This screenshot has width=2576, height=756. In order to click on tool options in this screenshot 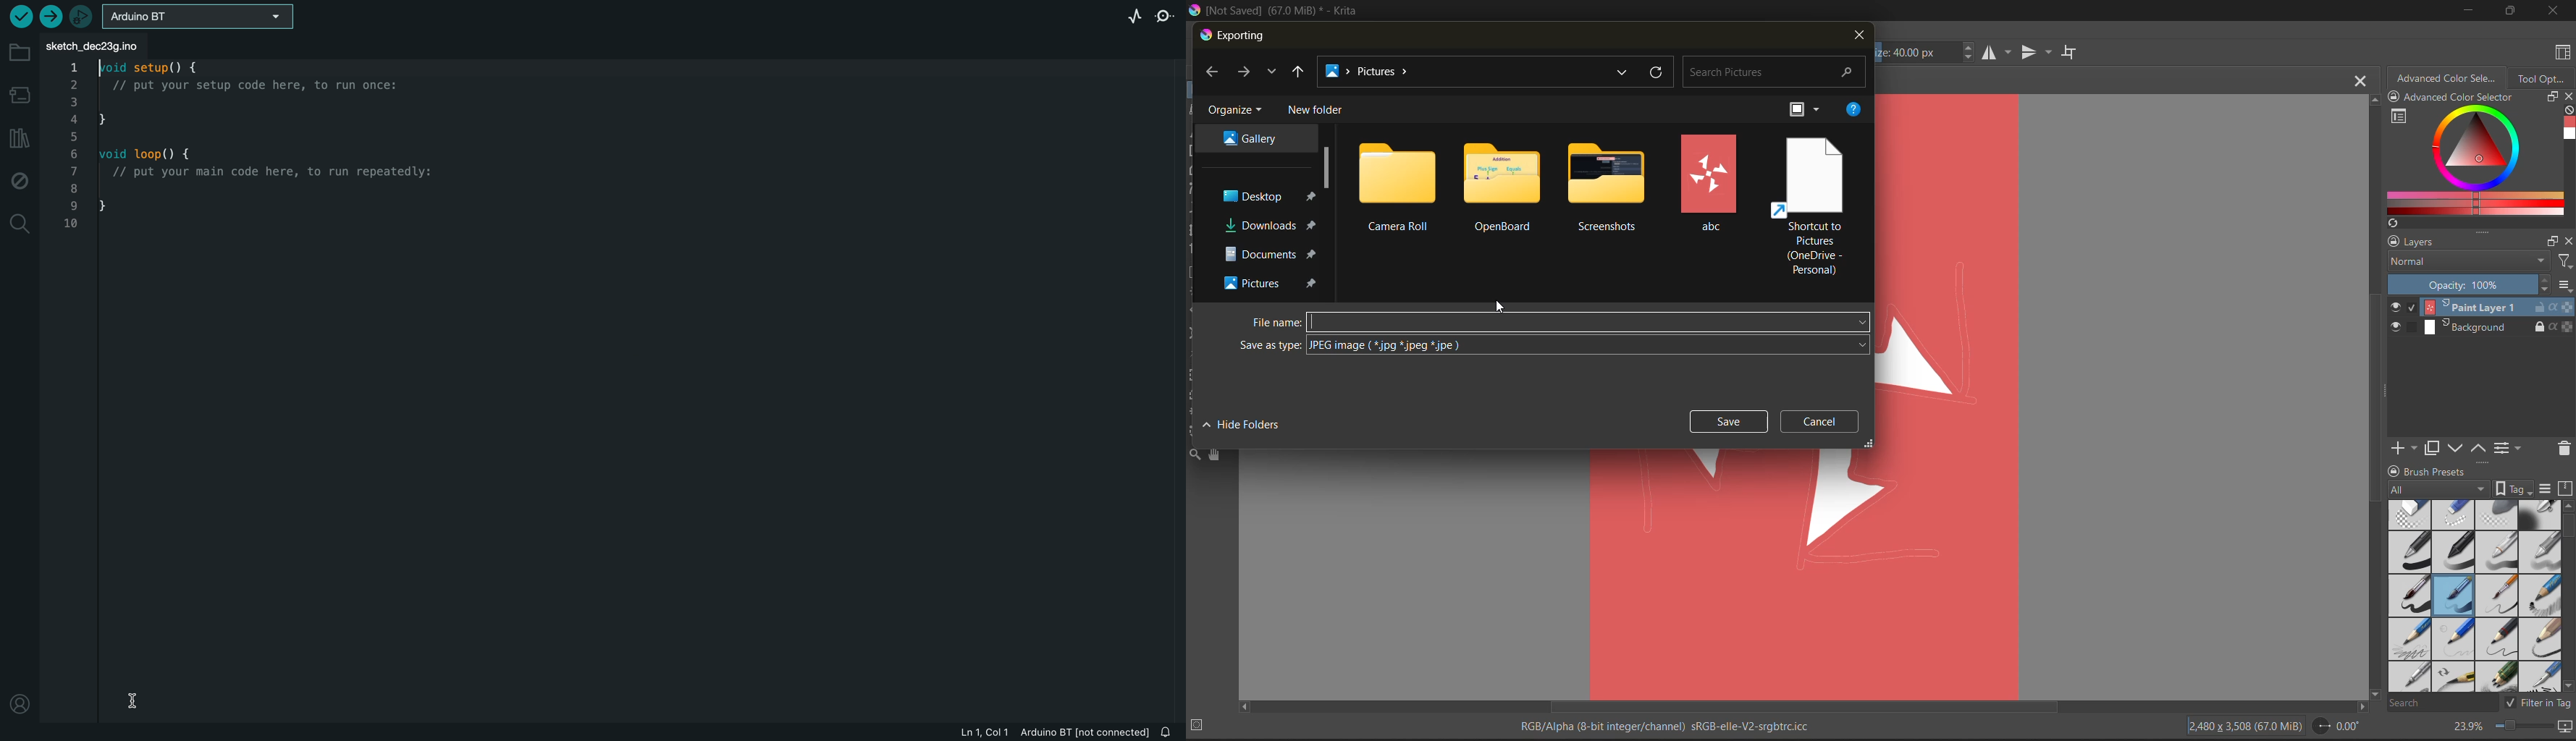, I will do `click(2543, 81)`.